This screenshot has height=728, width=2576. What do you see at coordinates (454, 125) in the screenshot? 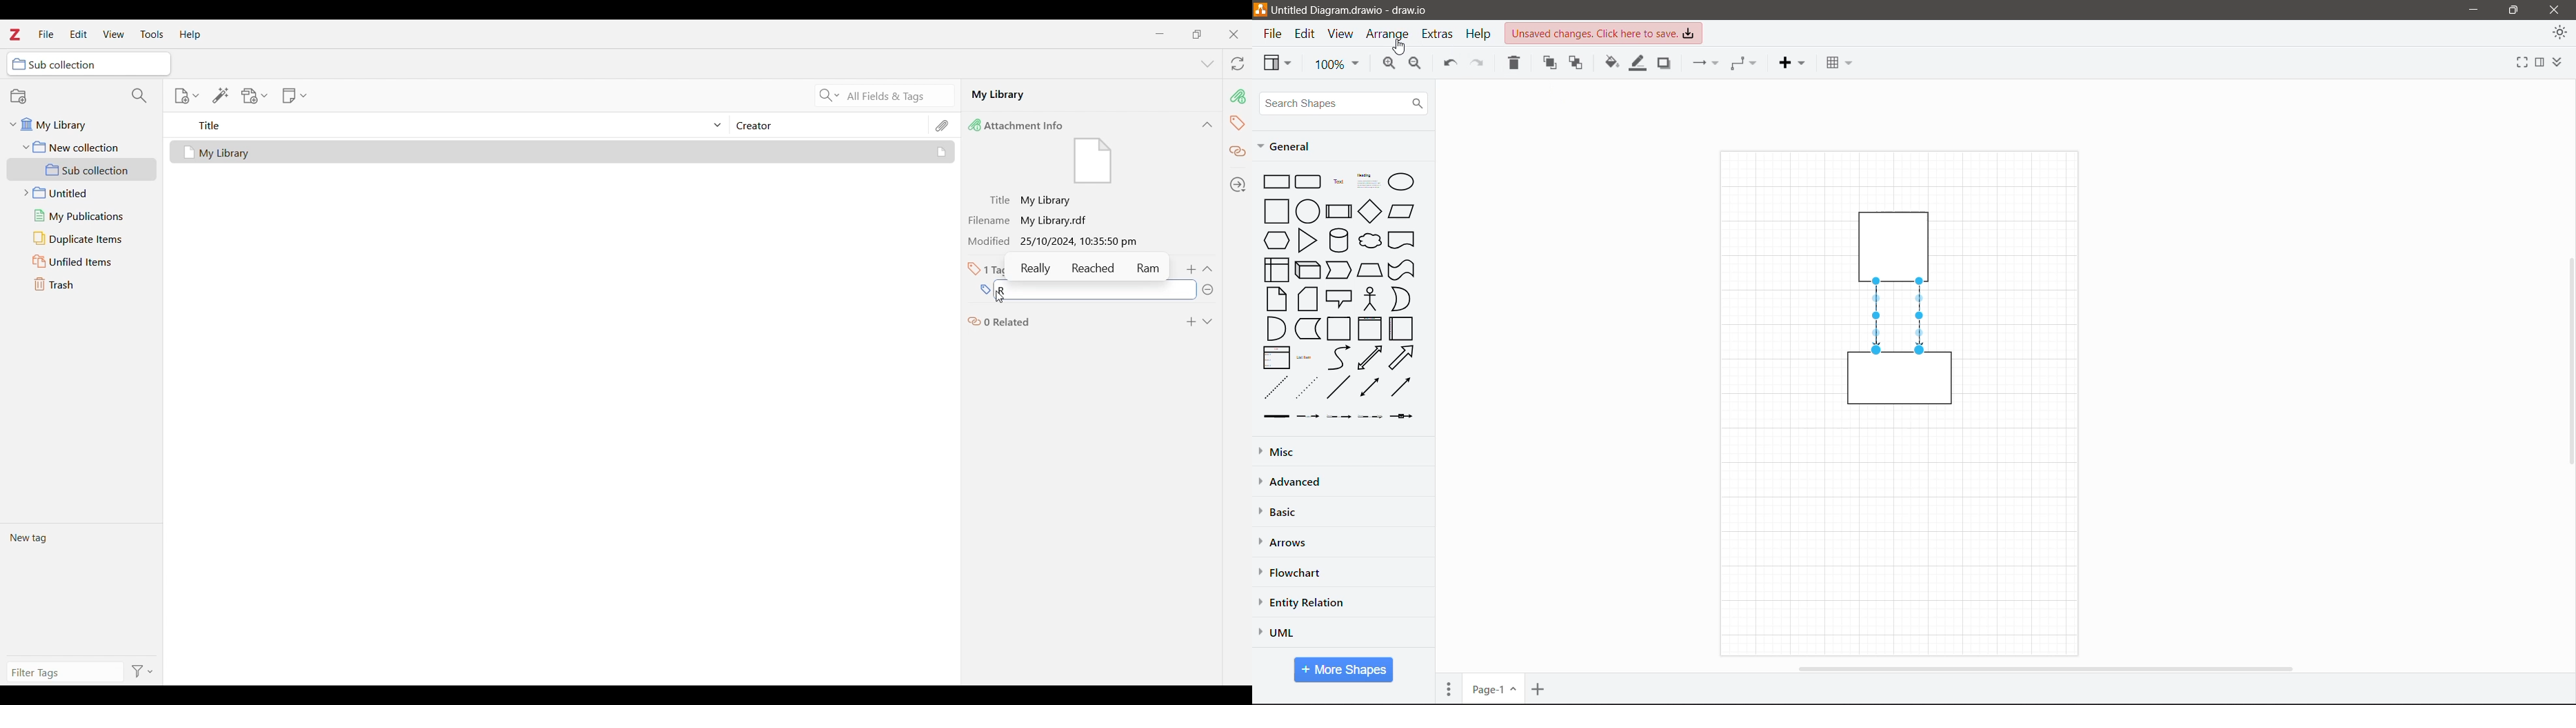
I see `Sort title column` at bounding box center [454, 125].